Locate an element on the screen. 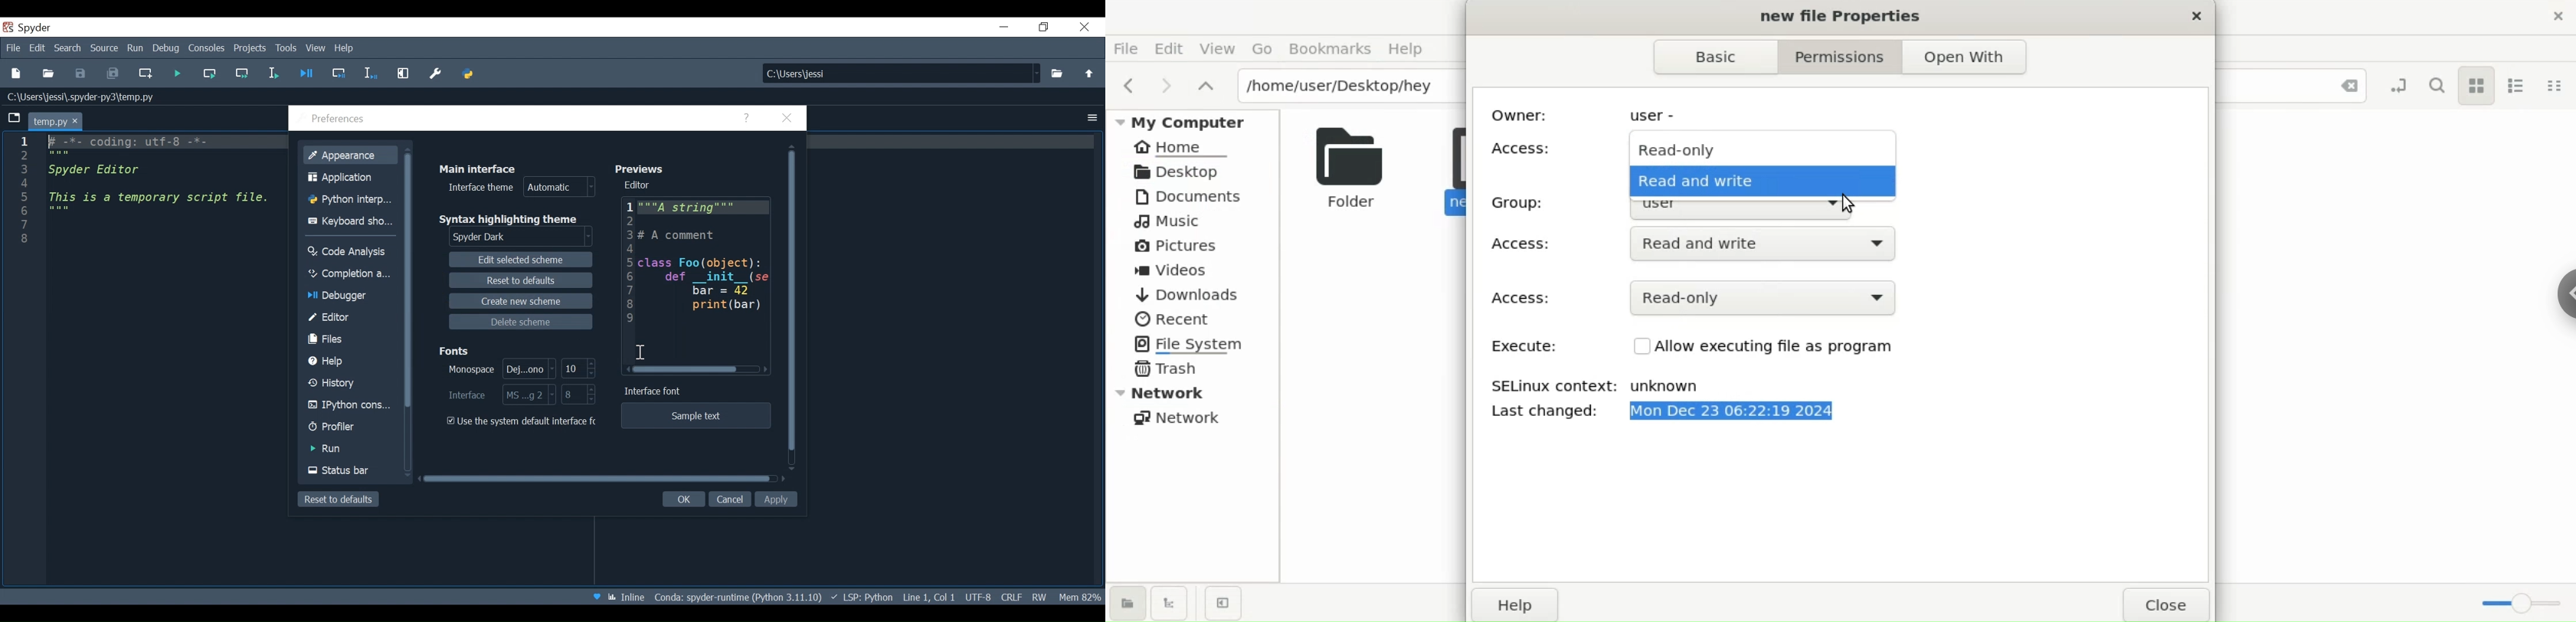 The width and height of the screenshot is (2576, 644). Interface Font Size is located at coordinates (579, 395).